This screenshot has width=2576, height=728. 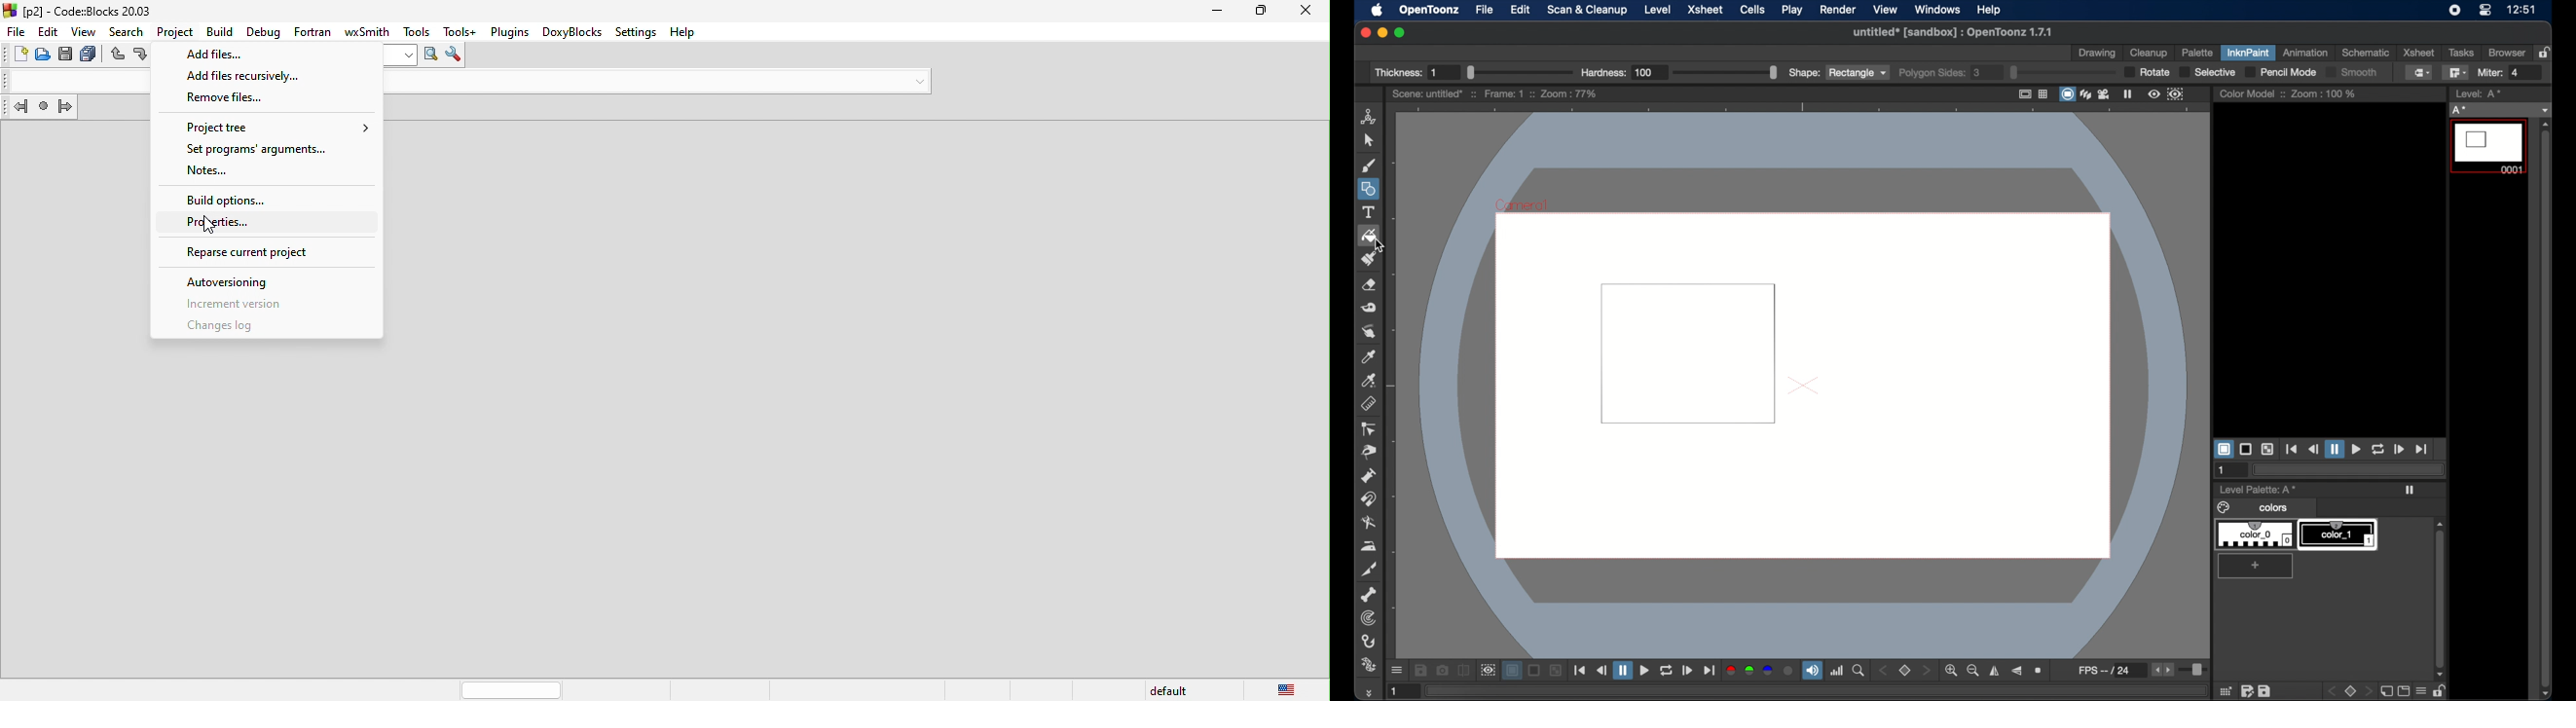 What do you see at coordinates (2546, 52) in the screenshot?
I see `lock rooms table` at bounding box center [2546, 52].